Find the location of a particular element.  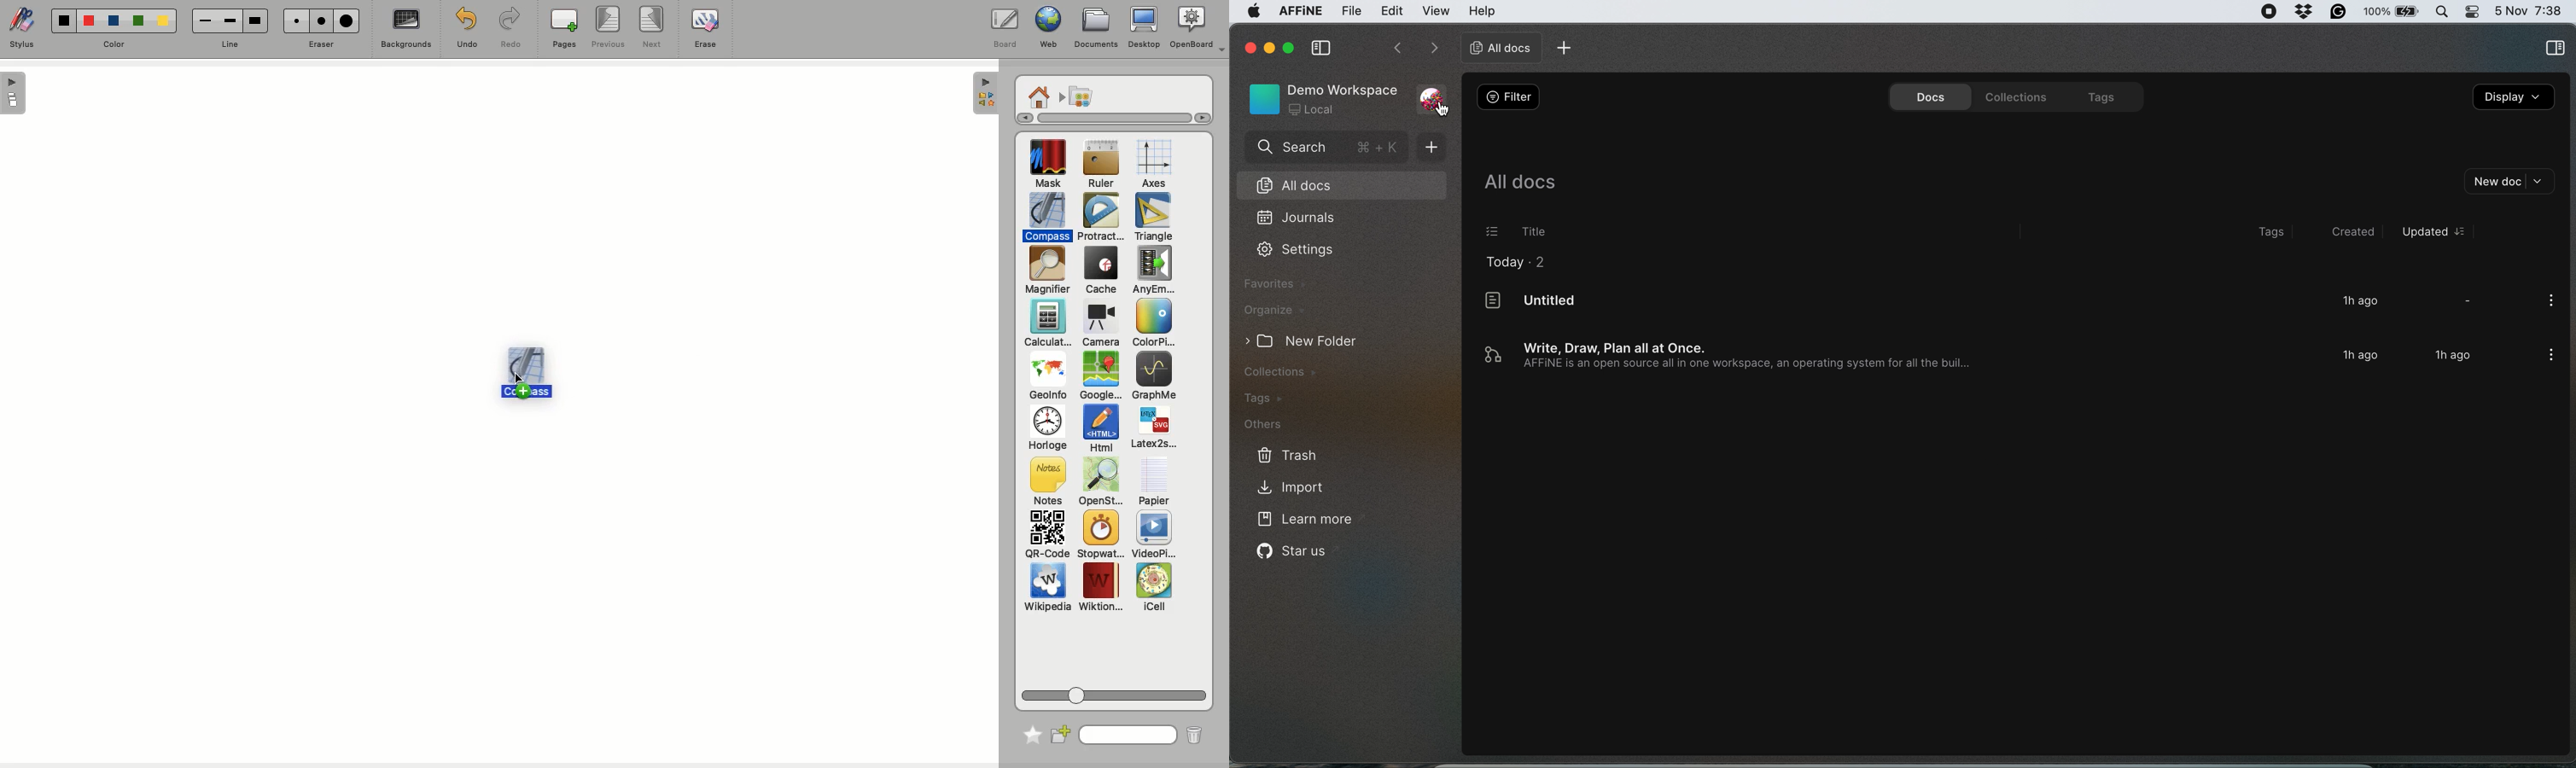

Scroll is located at coordinates (1106, 118).